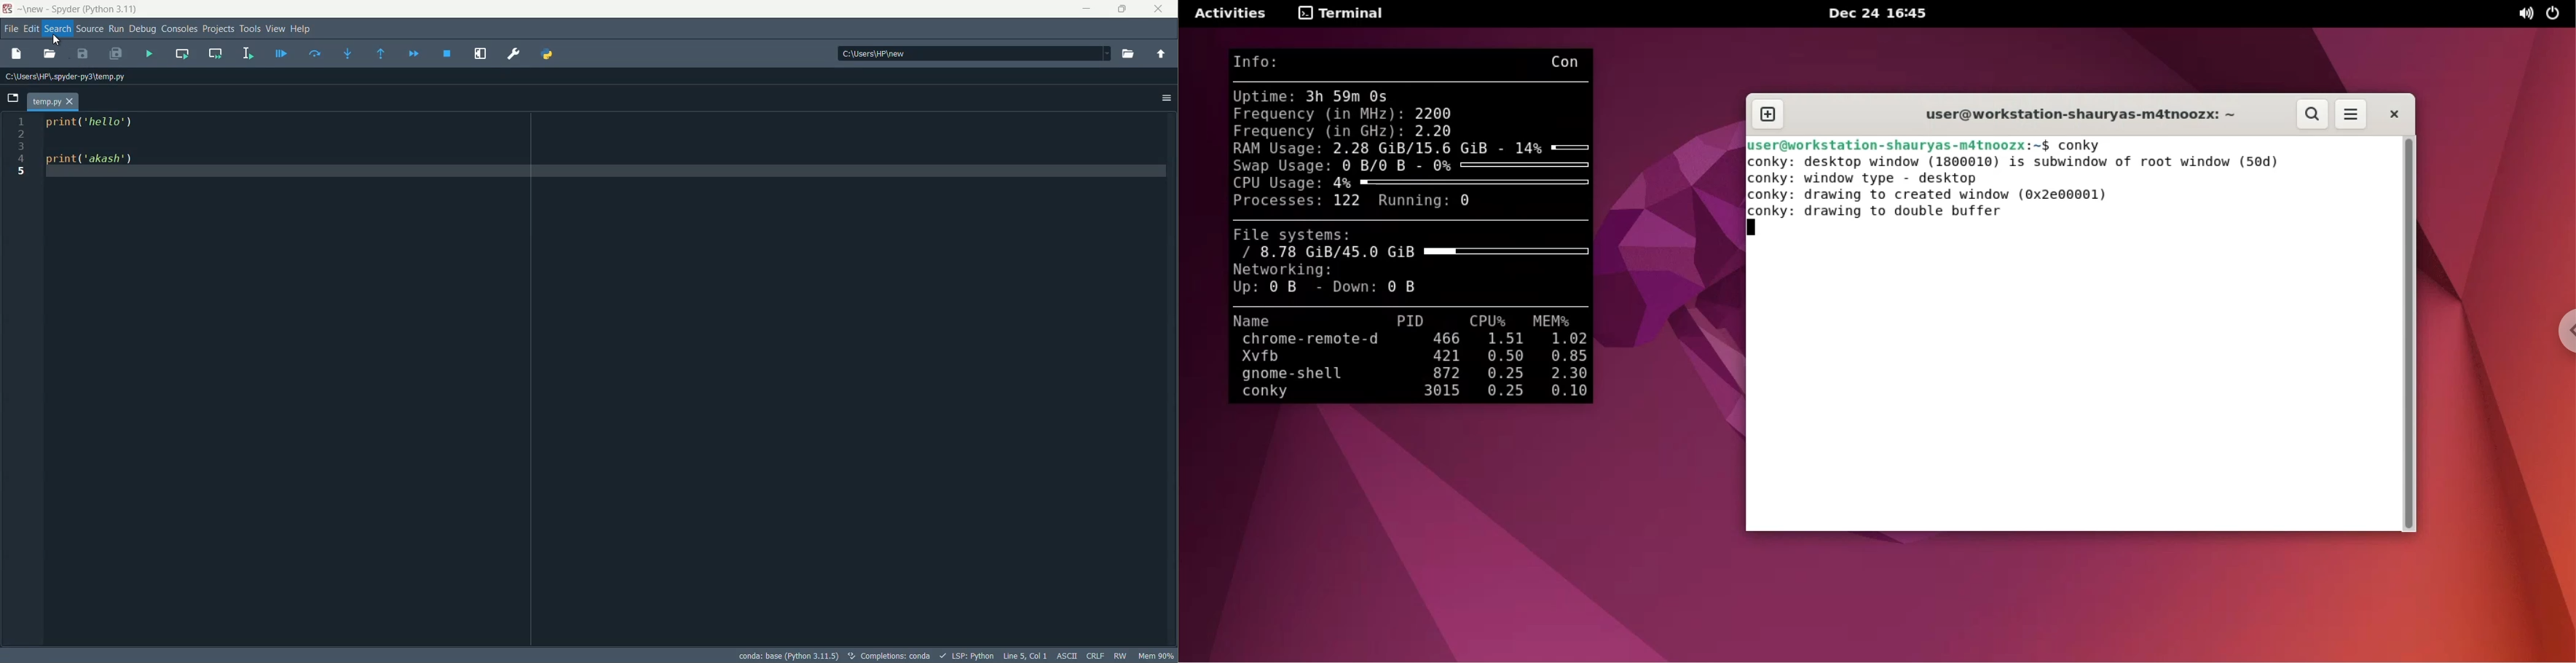 The height and width of the screenshot is (672, 2576). What do you see at coordinates (607, 150) in the screenshot?
I see `print('hello') print('akash')` at bounding box center [607, 150].